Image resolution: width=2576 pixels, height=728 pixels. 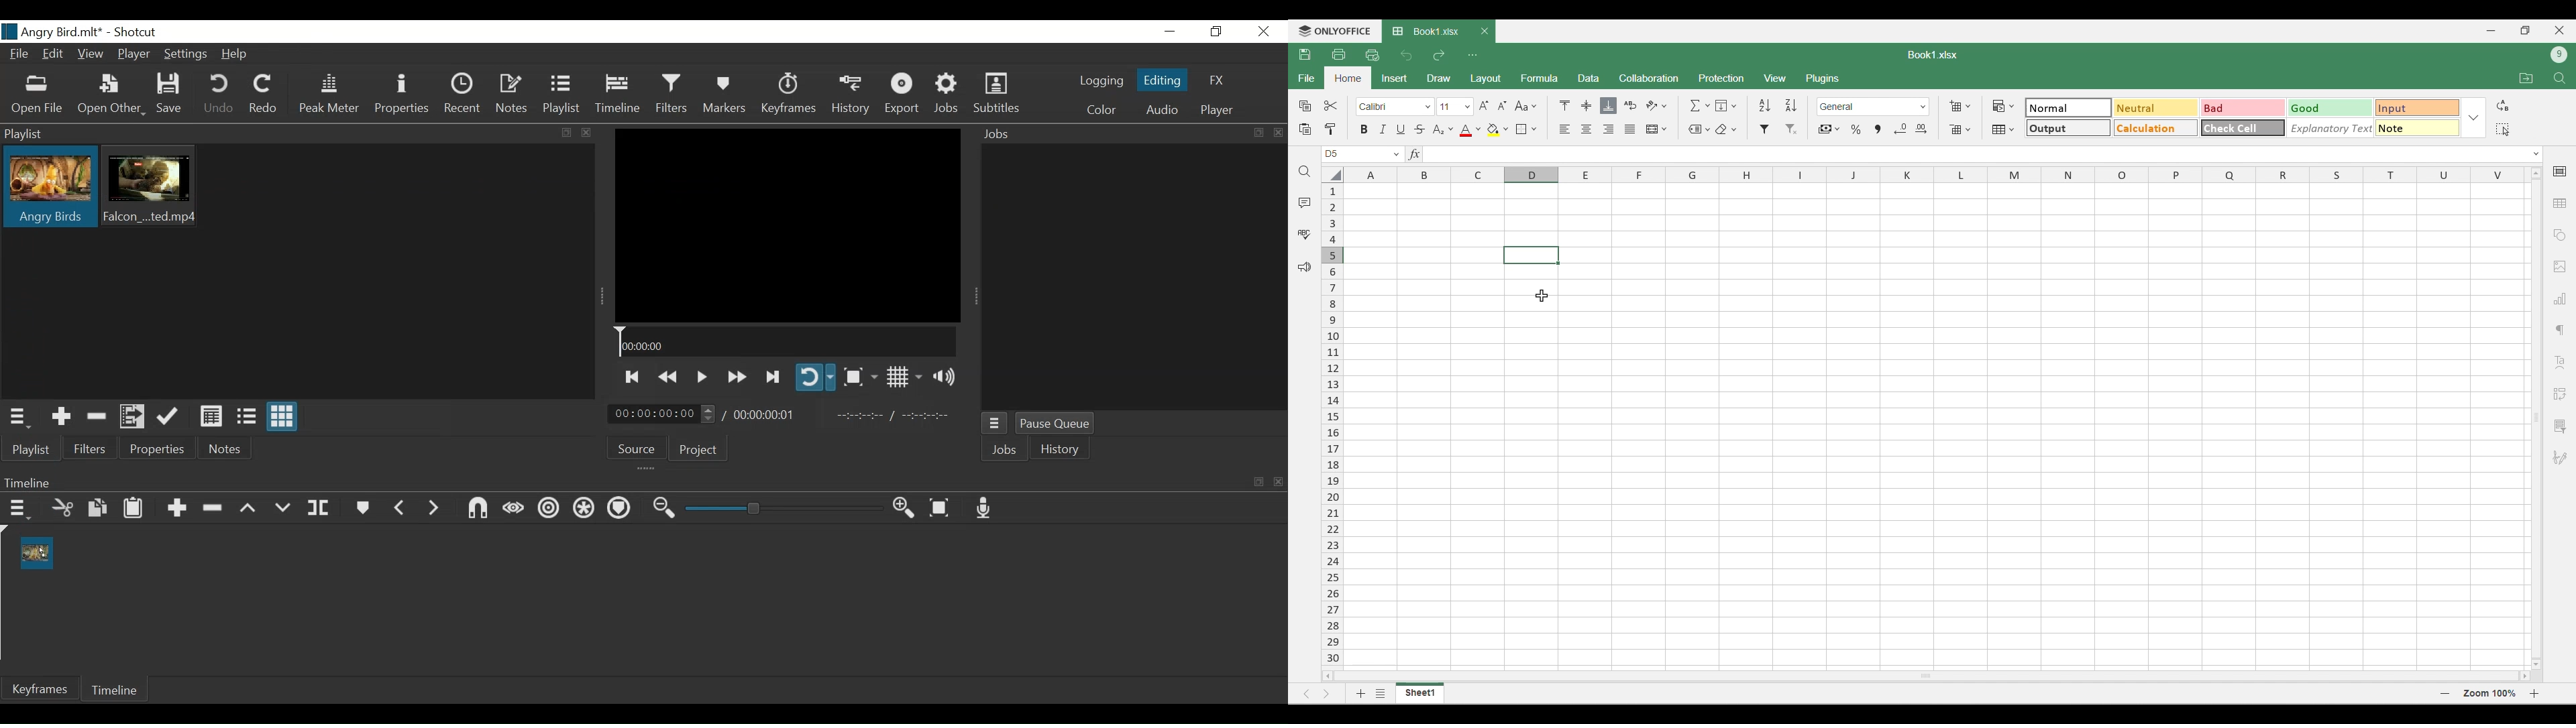 I want to click on Zoom timeline out, so click(x=661, y=509).